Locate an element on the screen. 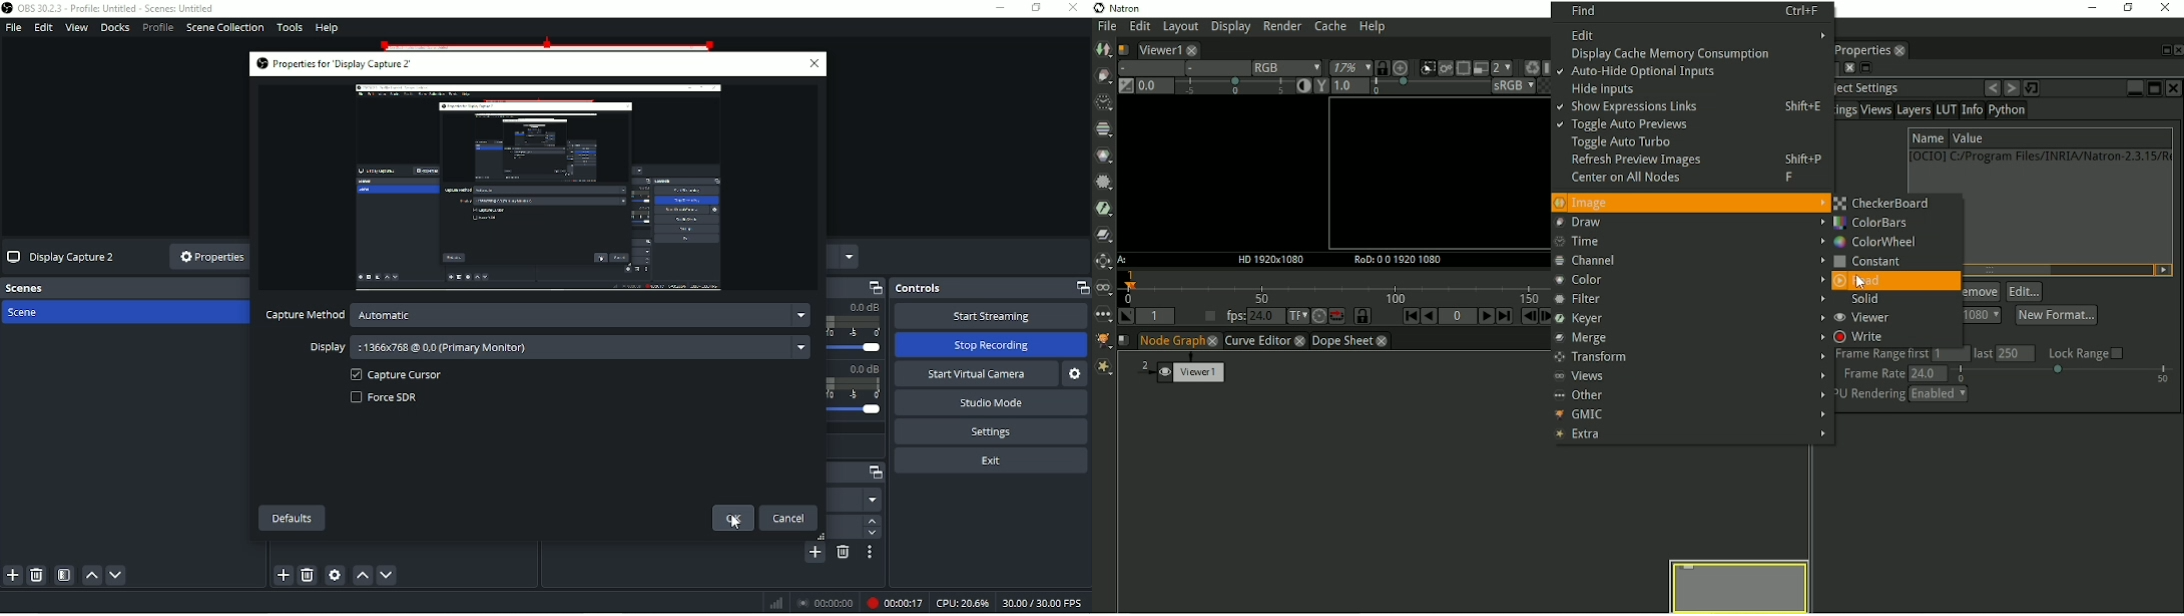  Video preview is located at coordinates (536, 189).